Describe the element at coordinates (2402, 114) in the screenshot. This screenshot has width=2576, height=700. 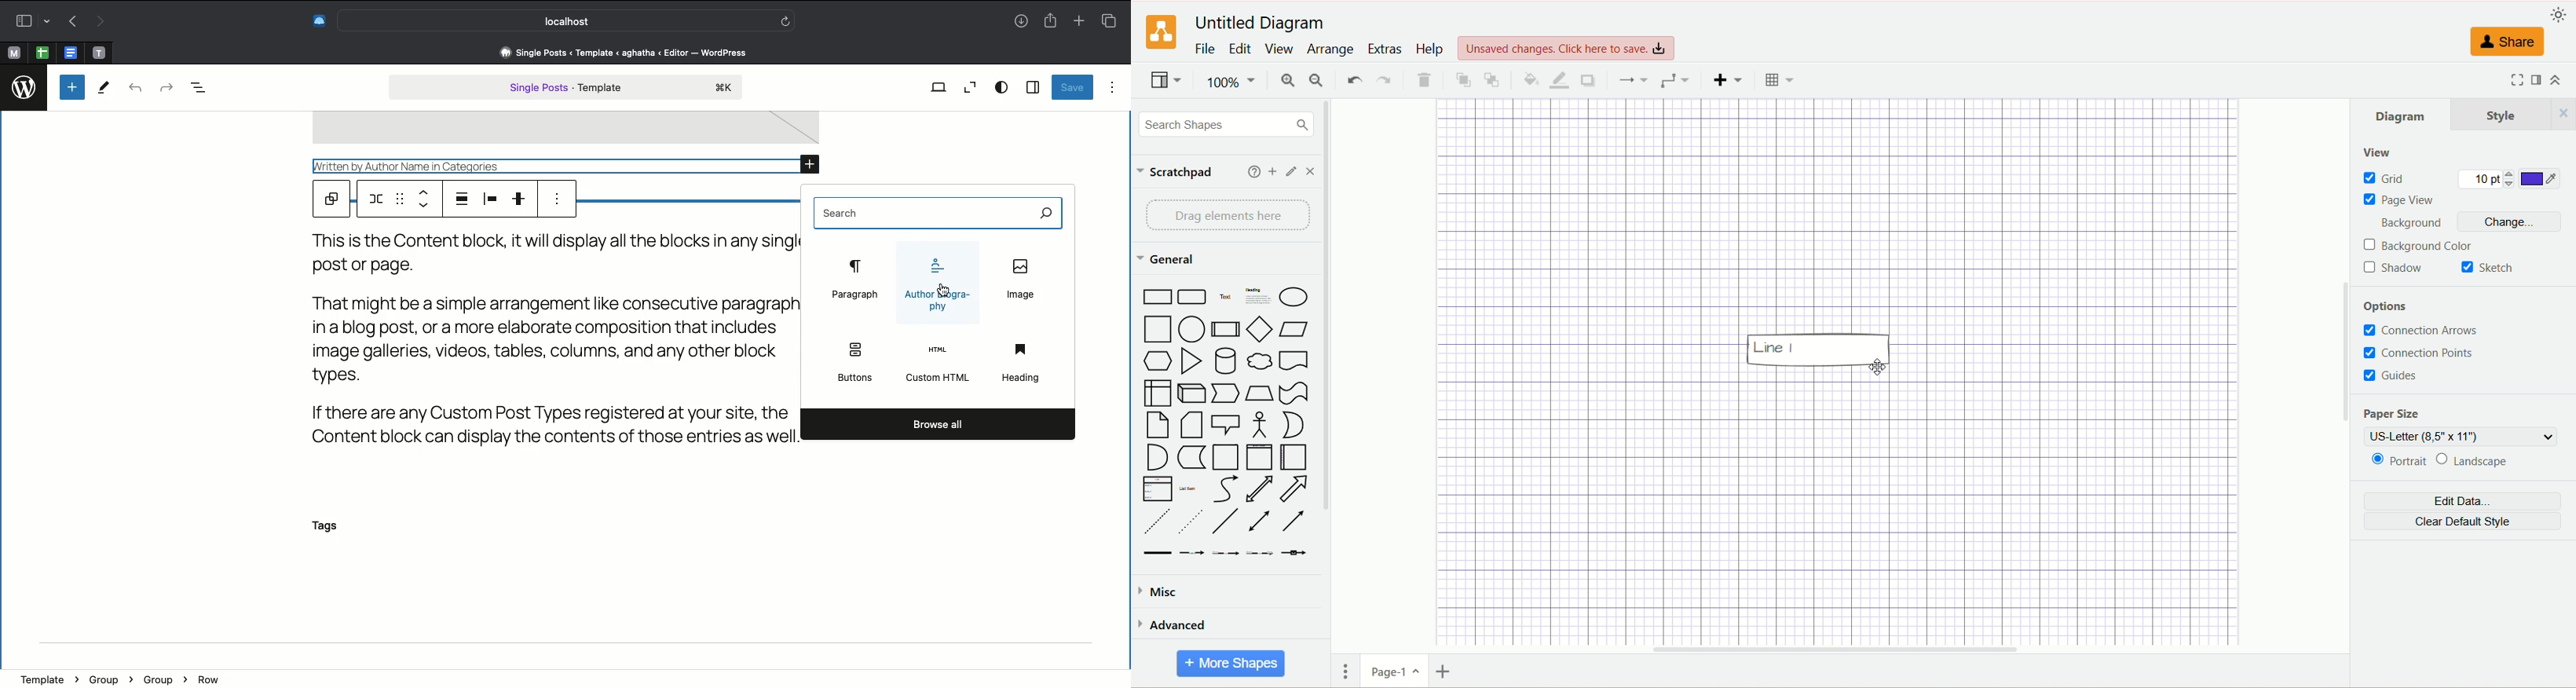
I see `diagram` at that location.